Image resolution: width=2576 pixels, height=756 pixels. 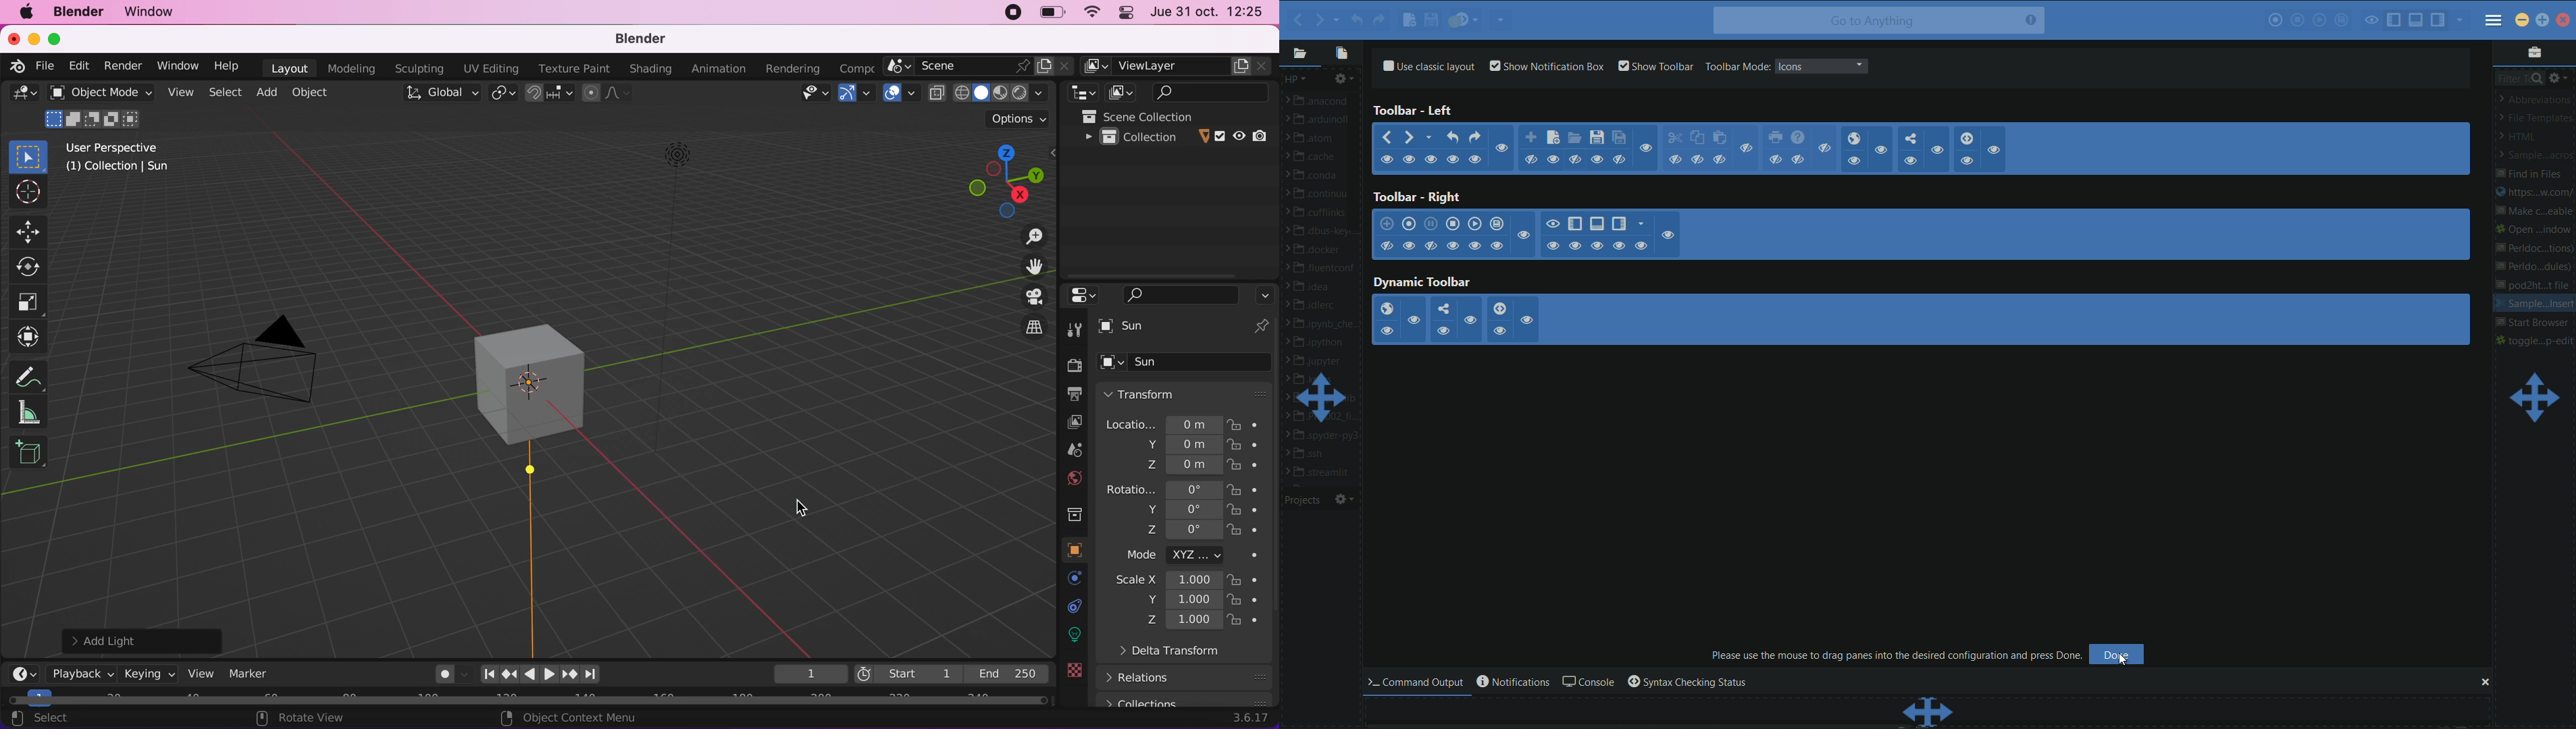 I want to click on view object types, so click(x=806, y=94).